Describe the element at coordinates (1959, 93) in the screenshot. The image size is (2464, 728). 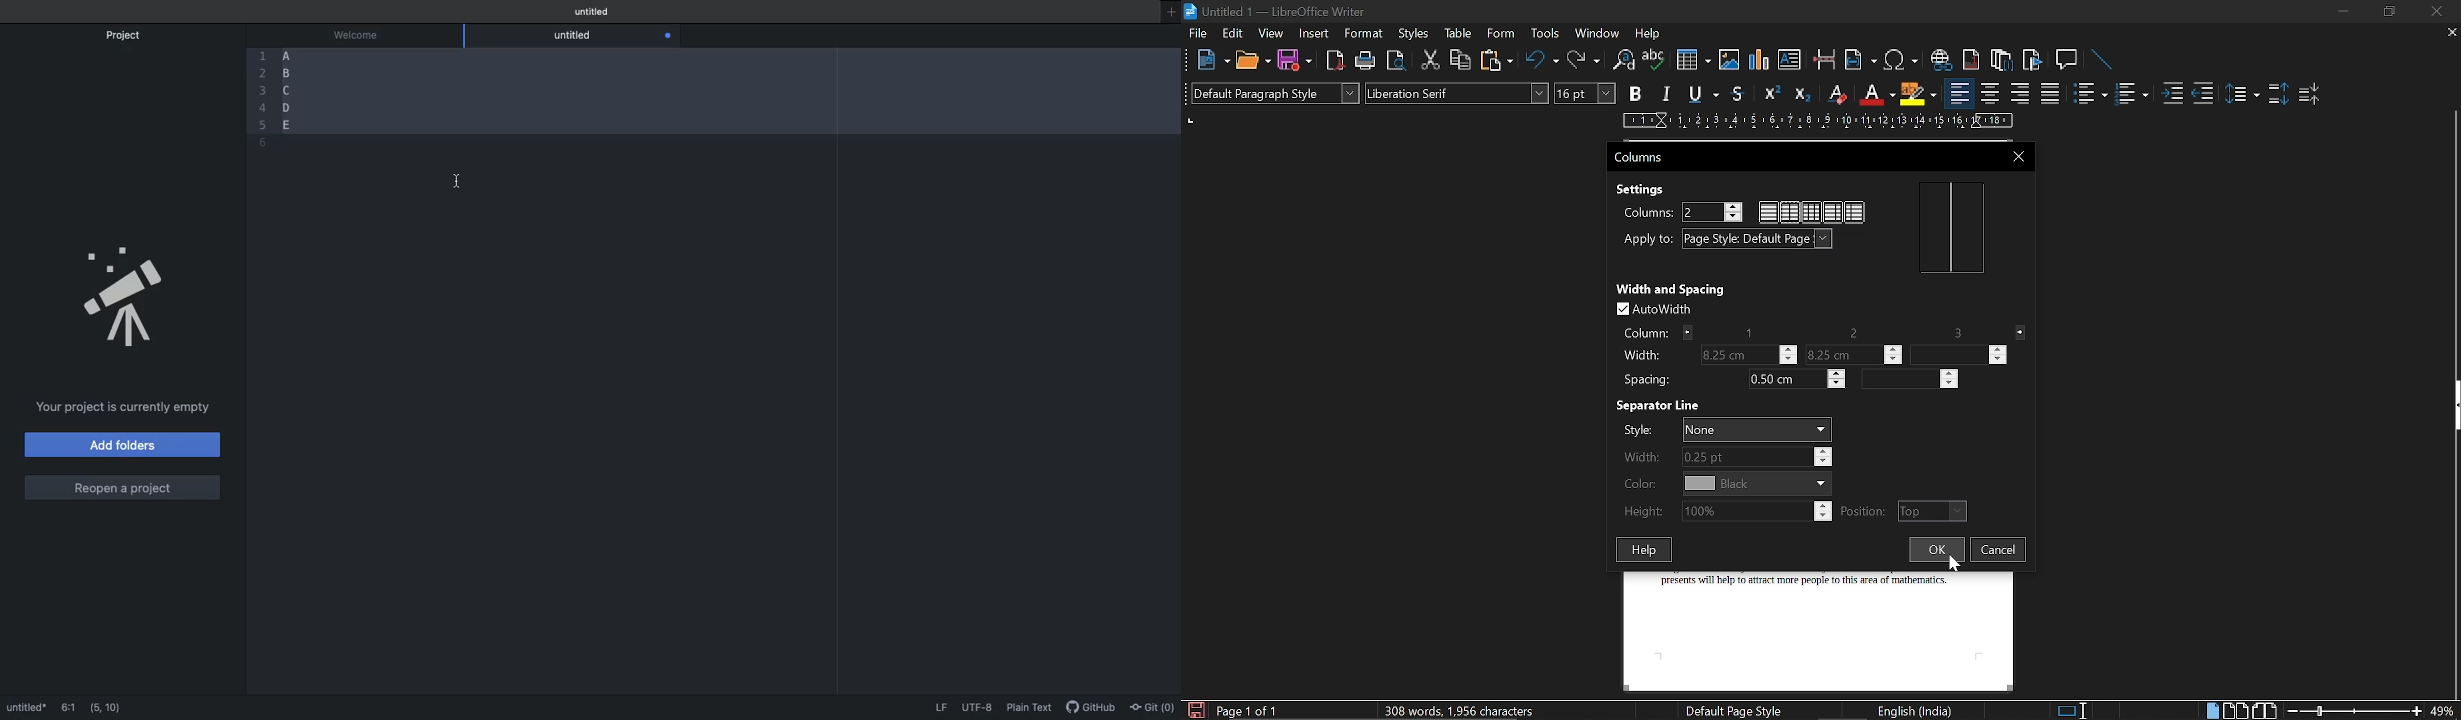
I see `Align left` at that location.